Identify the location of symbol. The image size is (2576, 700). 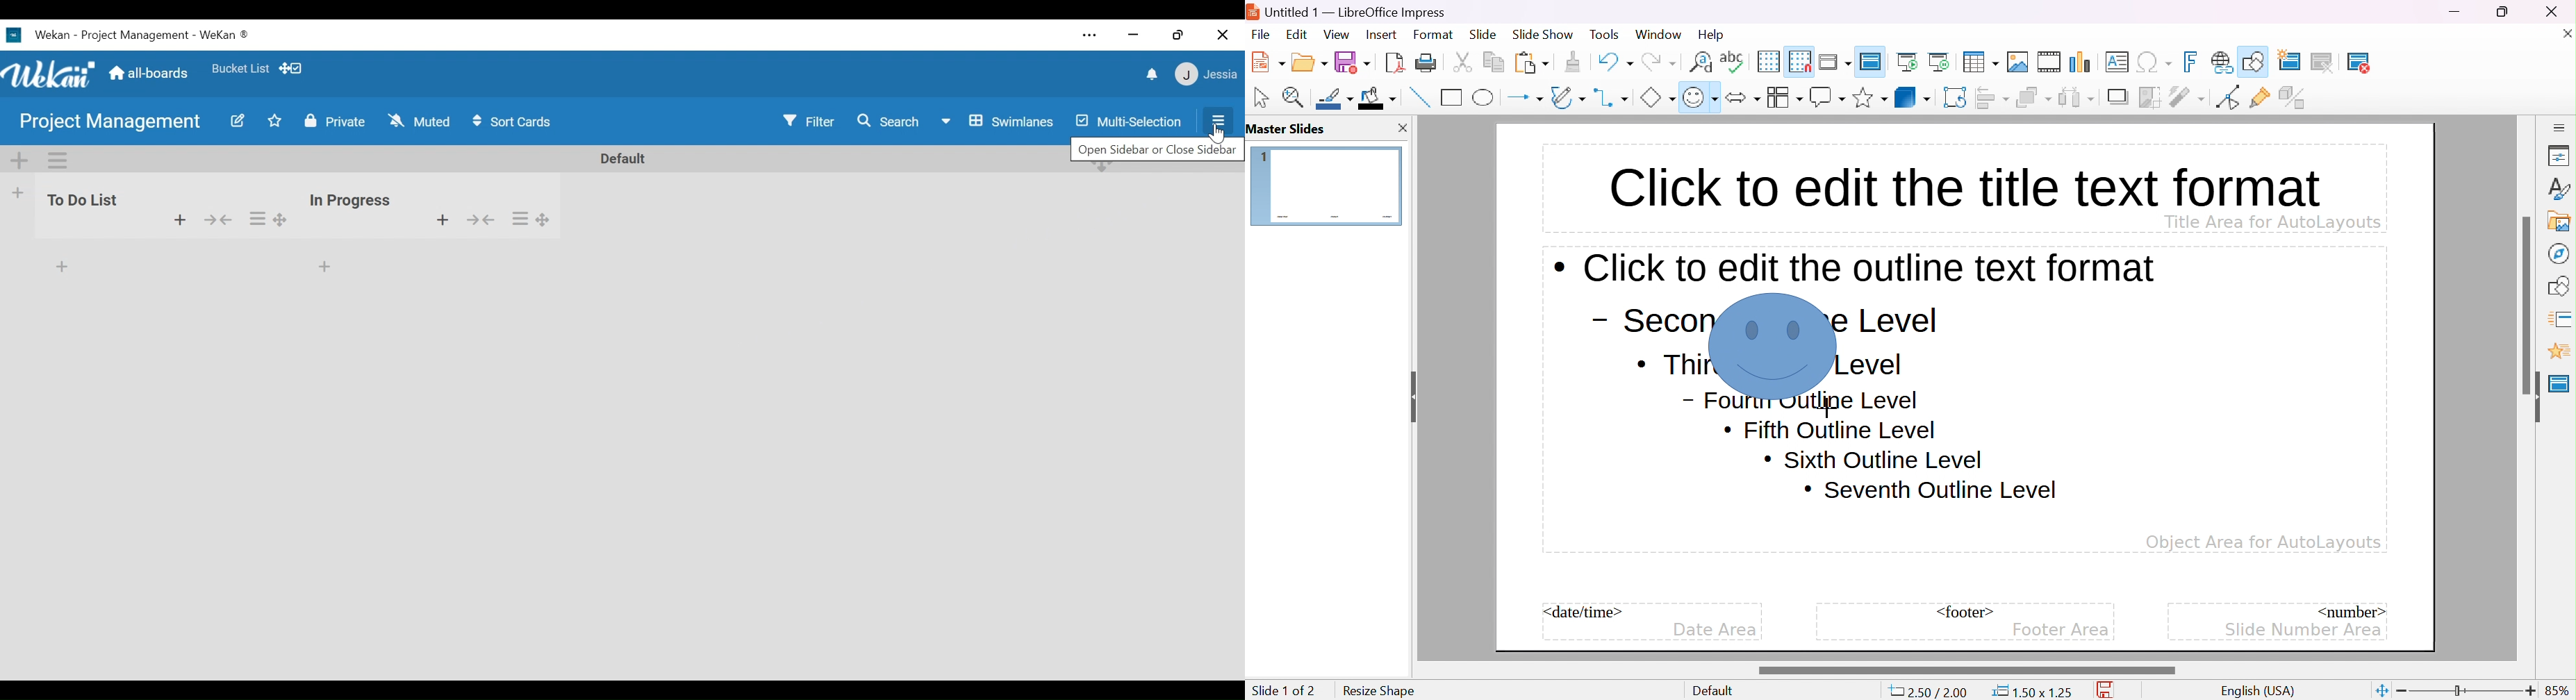
(1774, 346).